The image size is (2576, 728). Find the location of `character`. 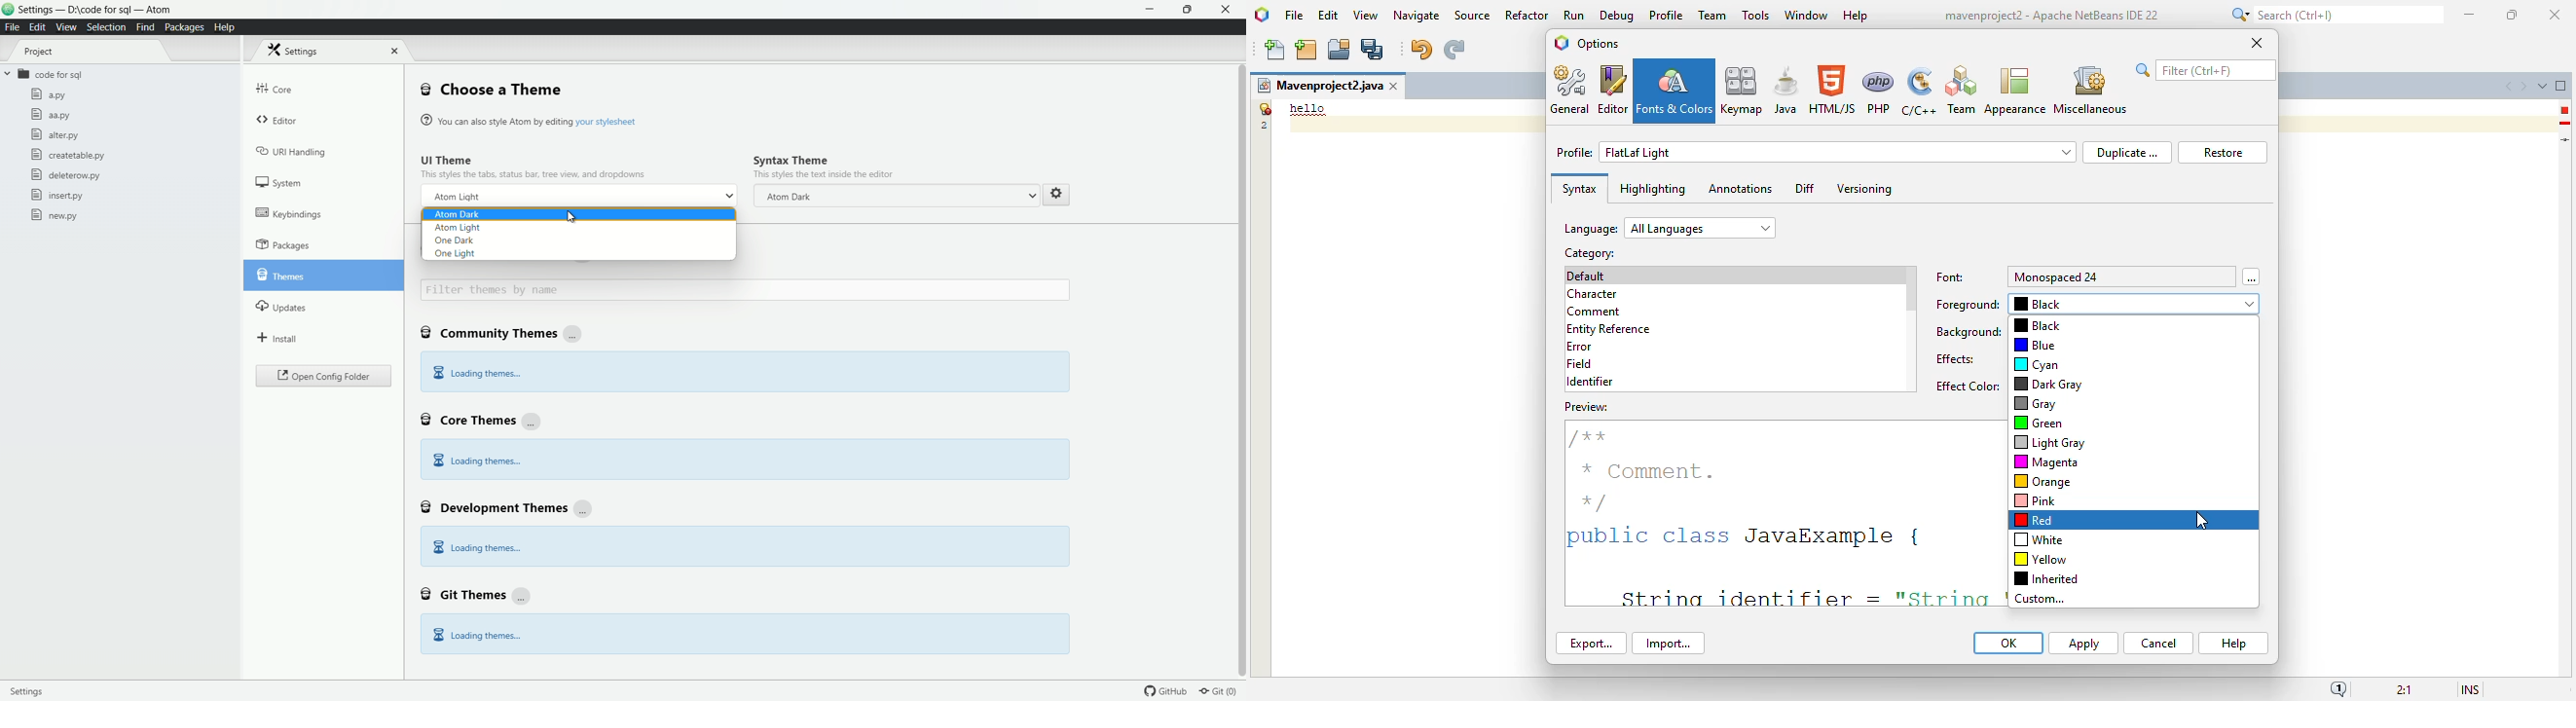

character is located at coordinates (1592, 294).